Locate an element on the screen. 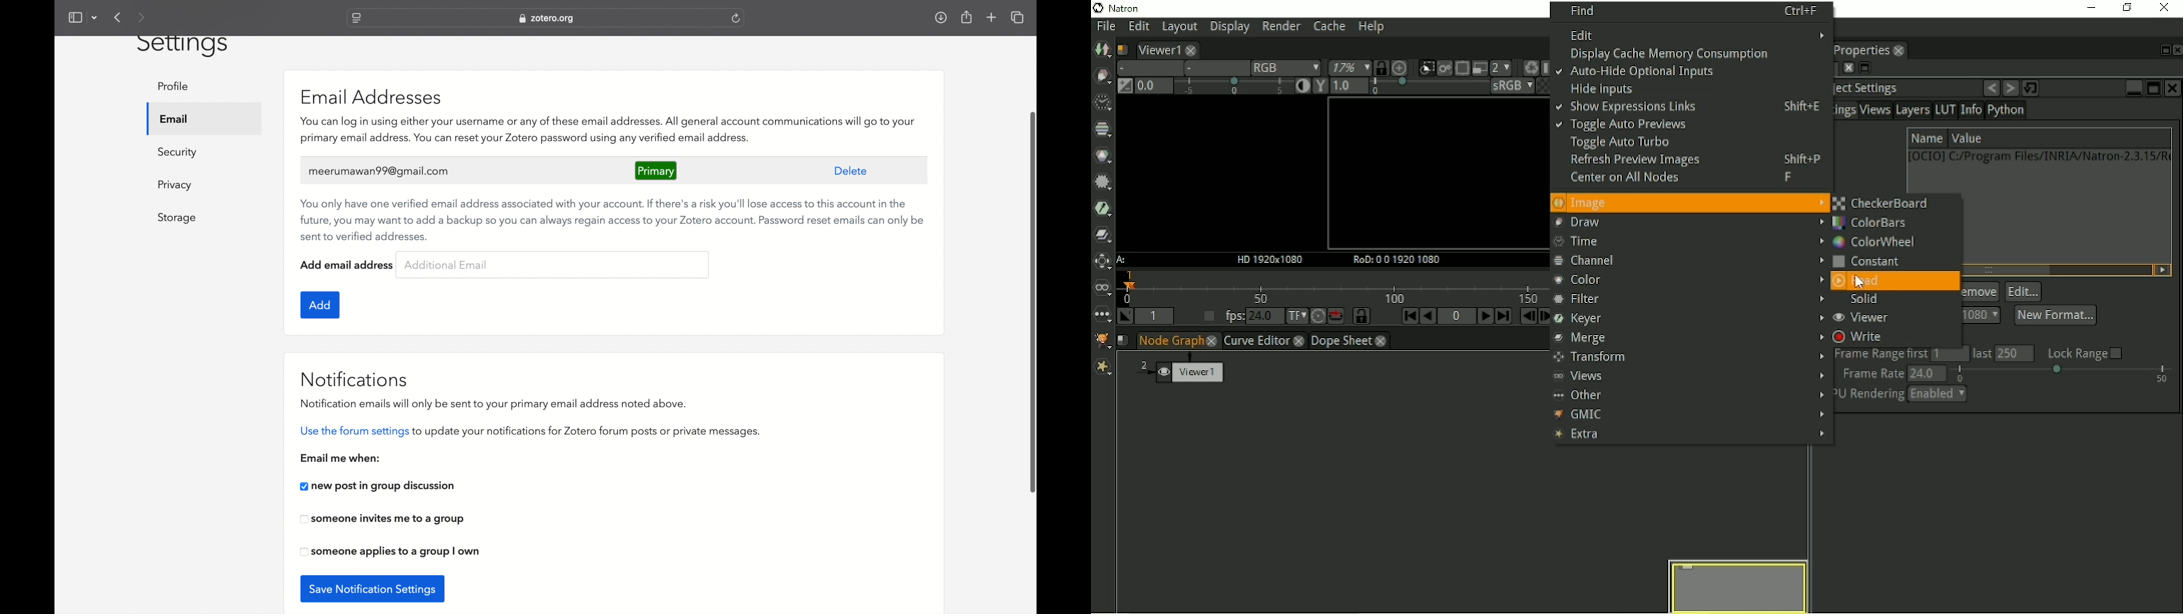 The image size is (2184, 616). downloads is located at coordinates (941, 17).